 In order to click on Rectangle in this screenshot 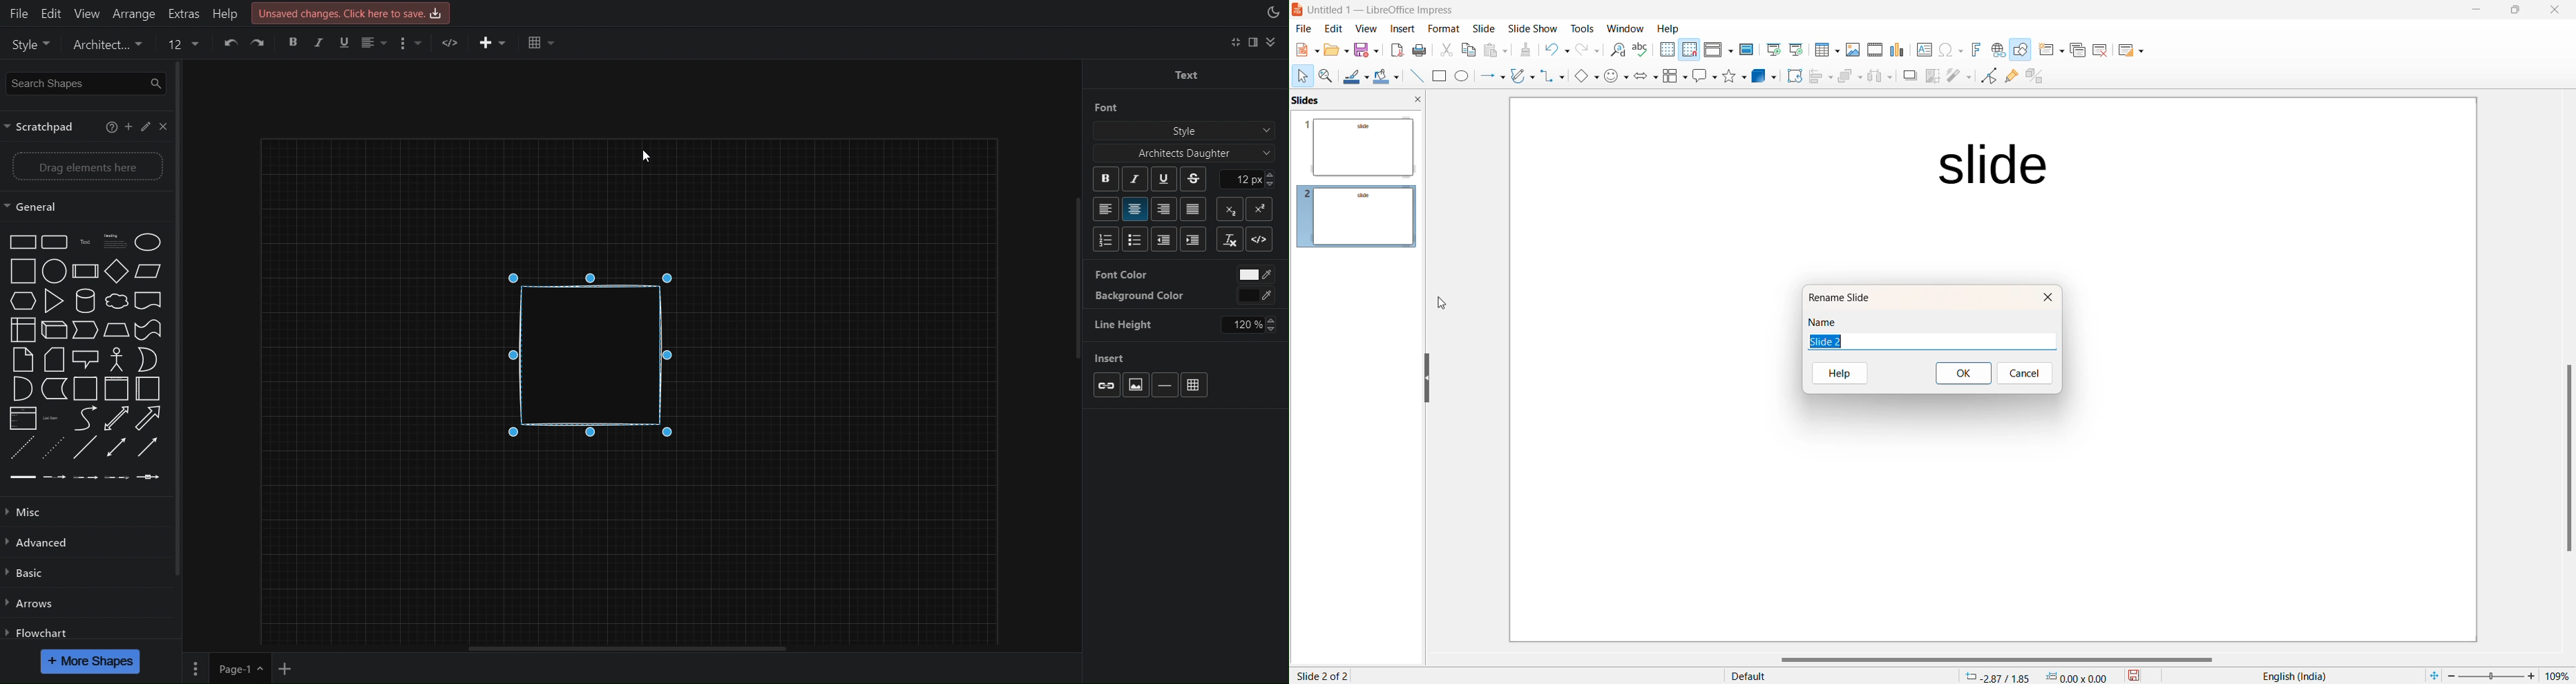, I will do `click(1437, 76)`.